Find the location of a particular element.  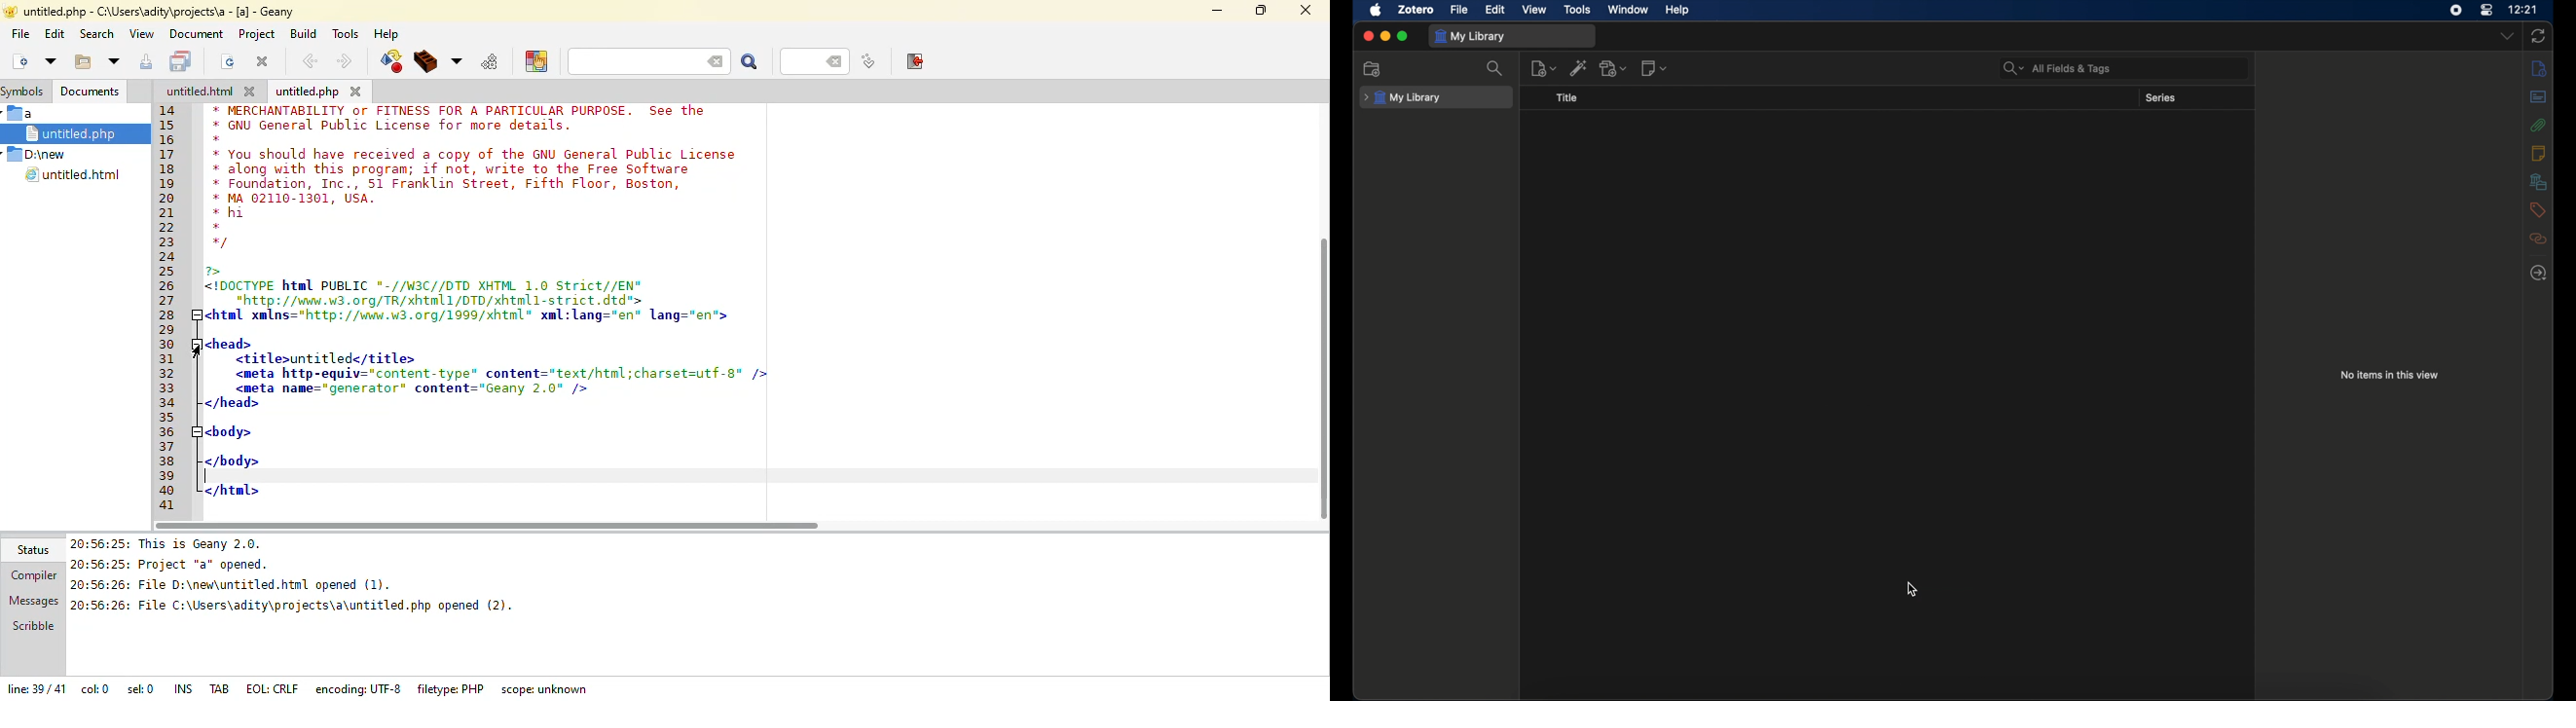

dropdown is located at coordinates (2509, 36).